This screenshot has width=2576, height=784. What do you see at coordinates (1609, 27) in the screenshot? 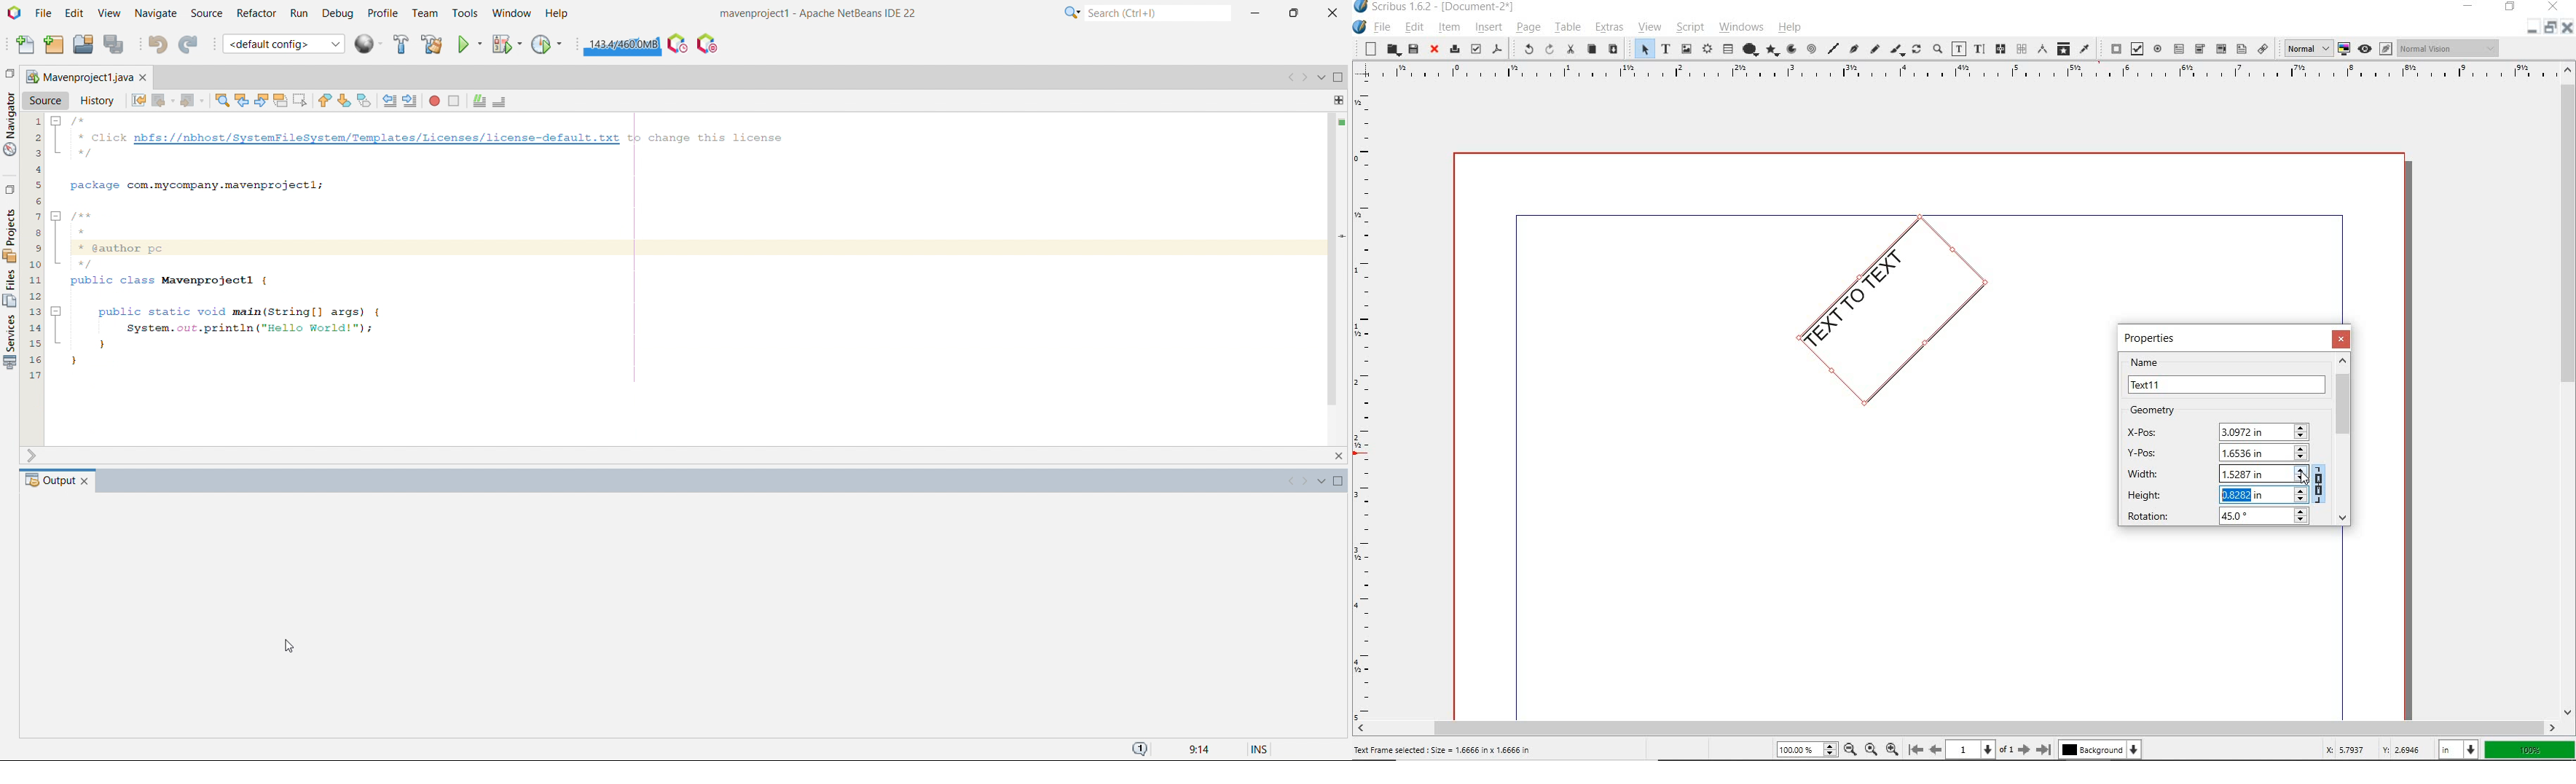
I see `extras` at bounding box center [1609, 27].